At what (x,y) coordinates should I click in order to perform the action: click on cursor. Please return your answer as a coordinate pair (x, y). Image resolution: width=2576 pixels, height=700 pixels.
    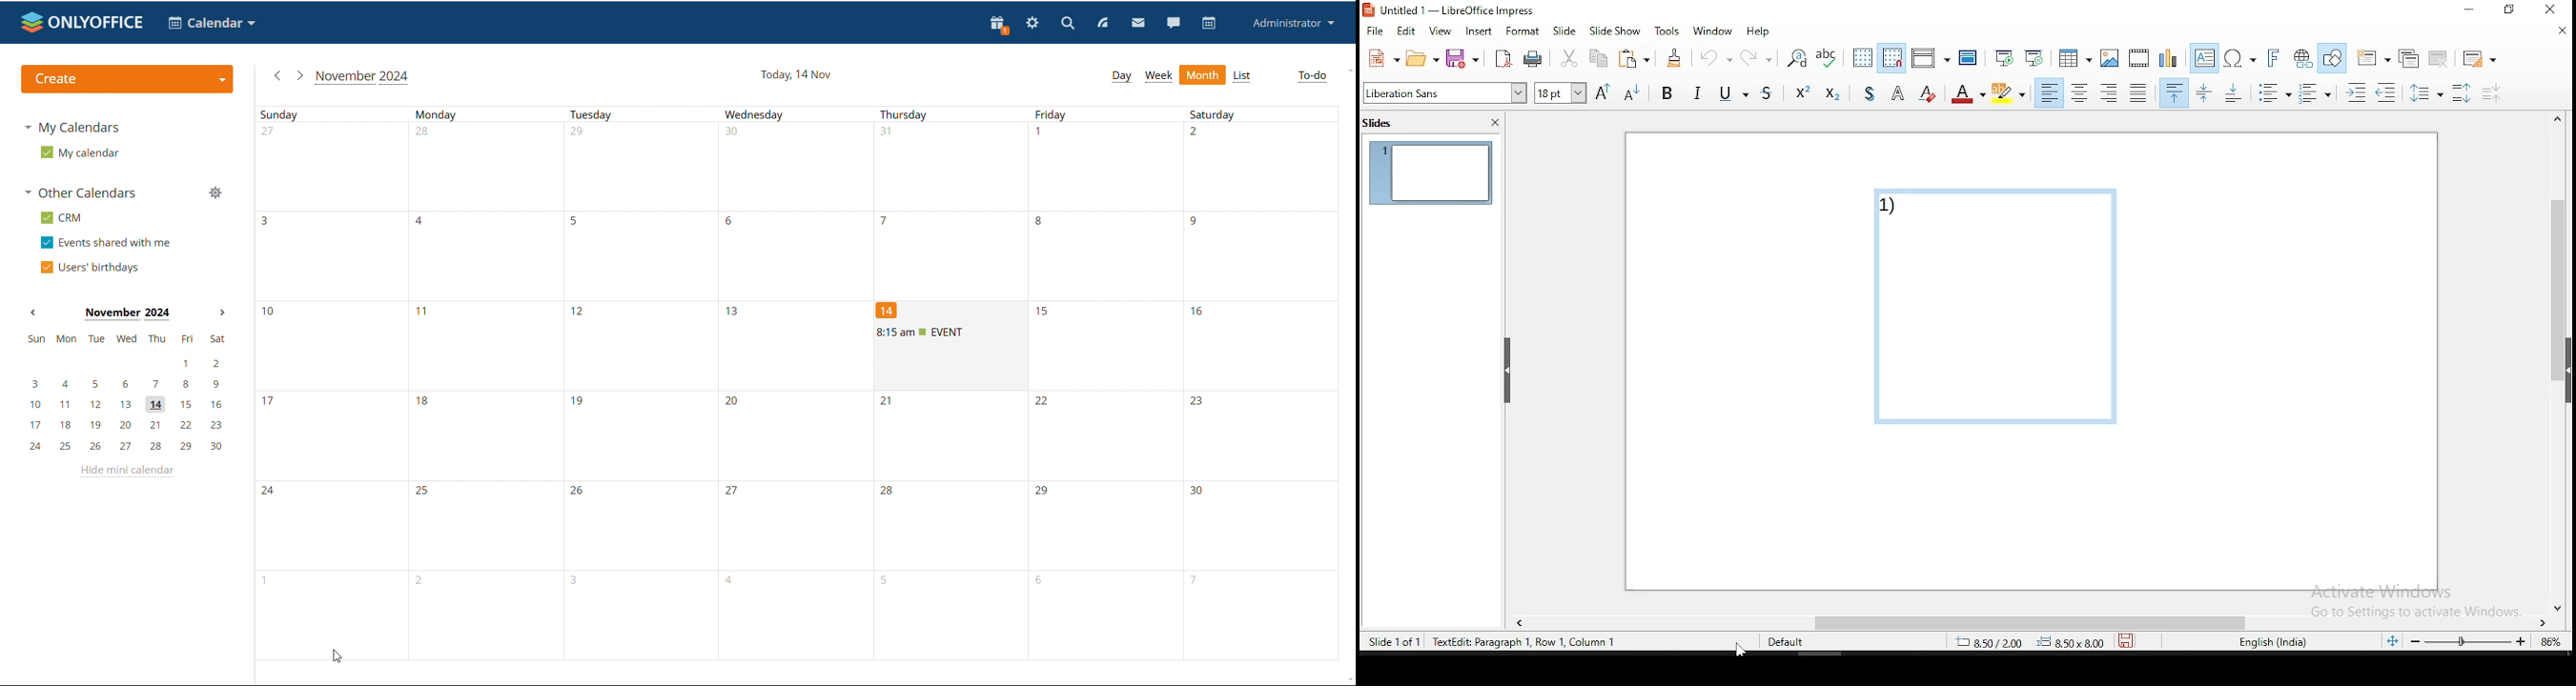
    Looking at the image, I should click on (335, 657).